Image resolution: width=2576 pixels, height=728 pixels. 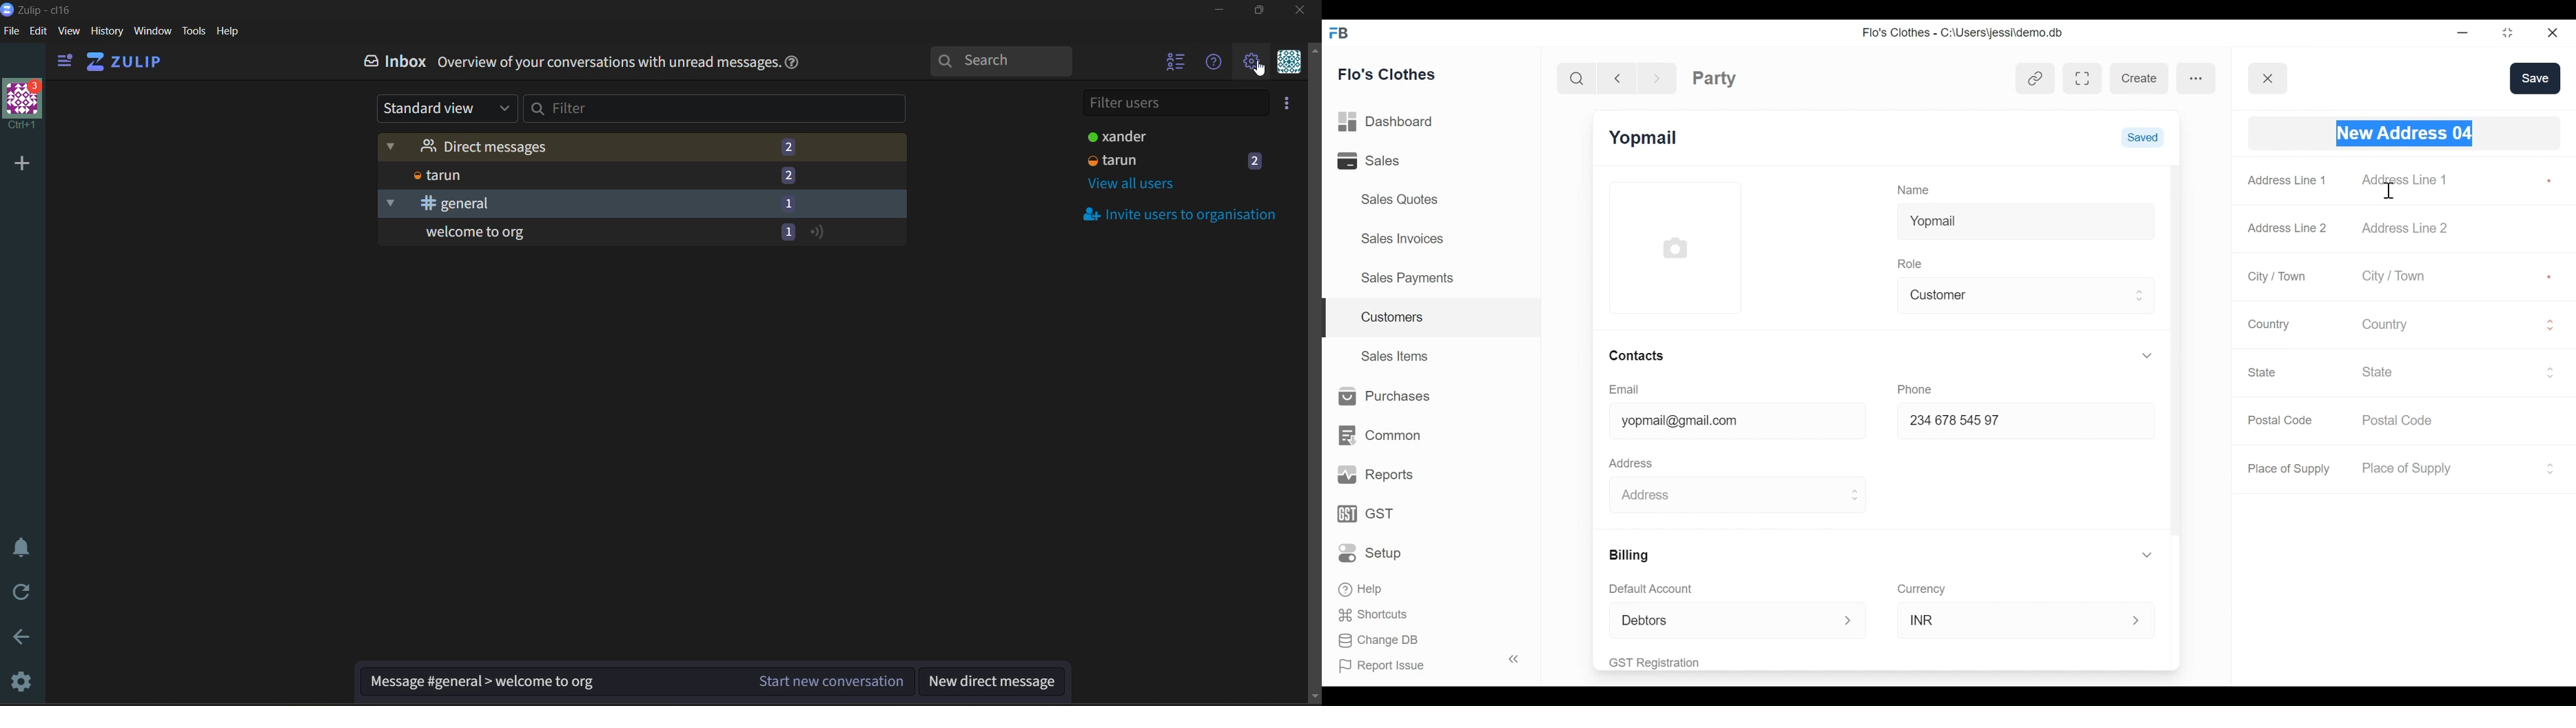 I want to click on Expand, so click(x=2141, y=295).